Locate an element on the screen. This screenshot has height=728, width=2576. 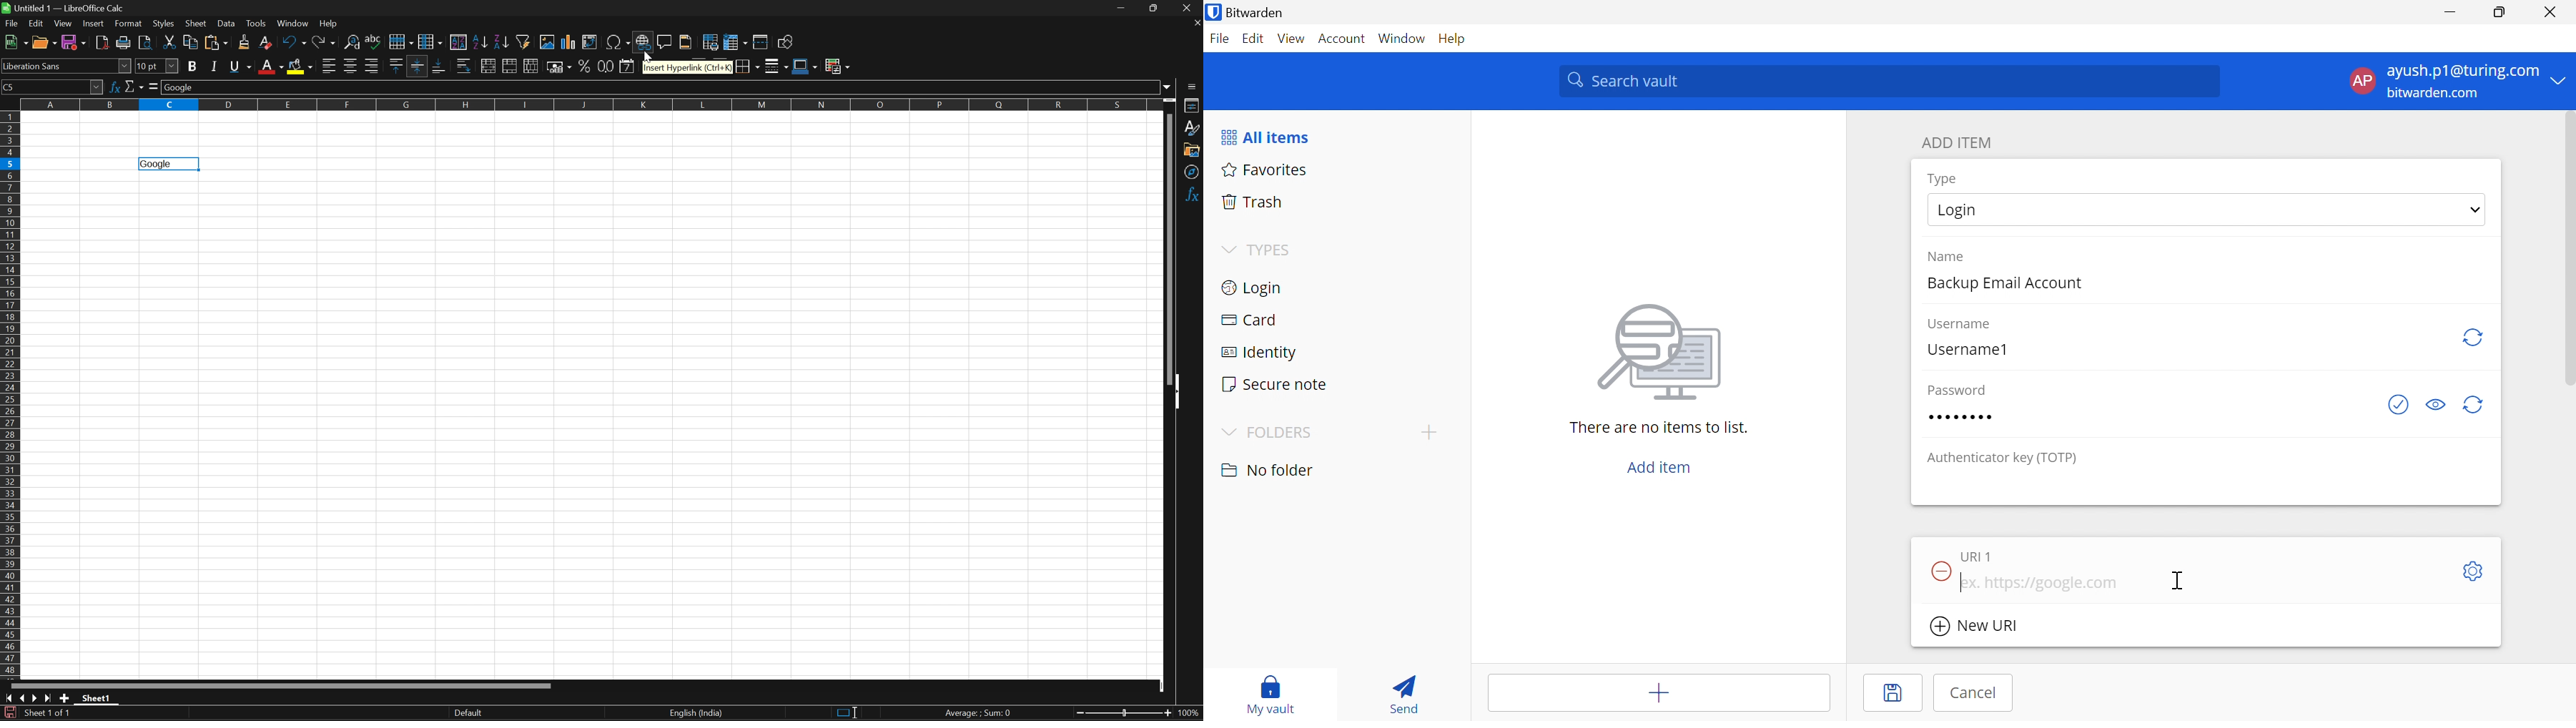
Select function is located at coordinates (134, 86).